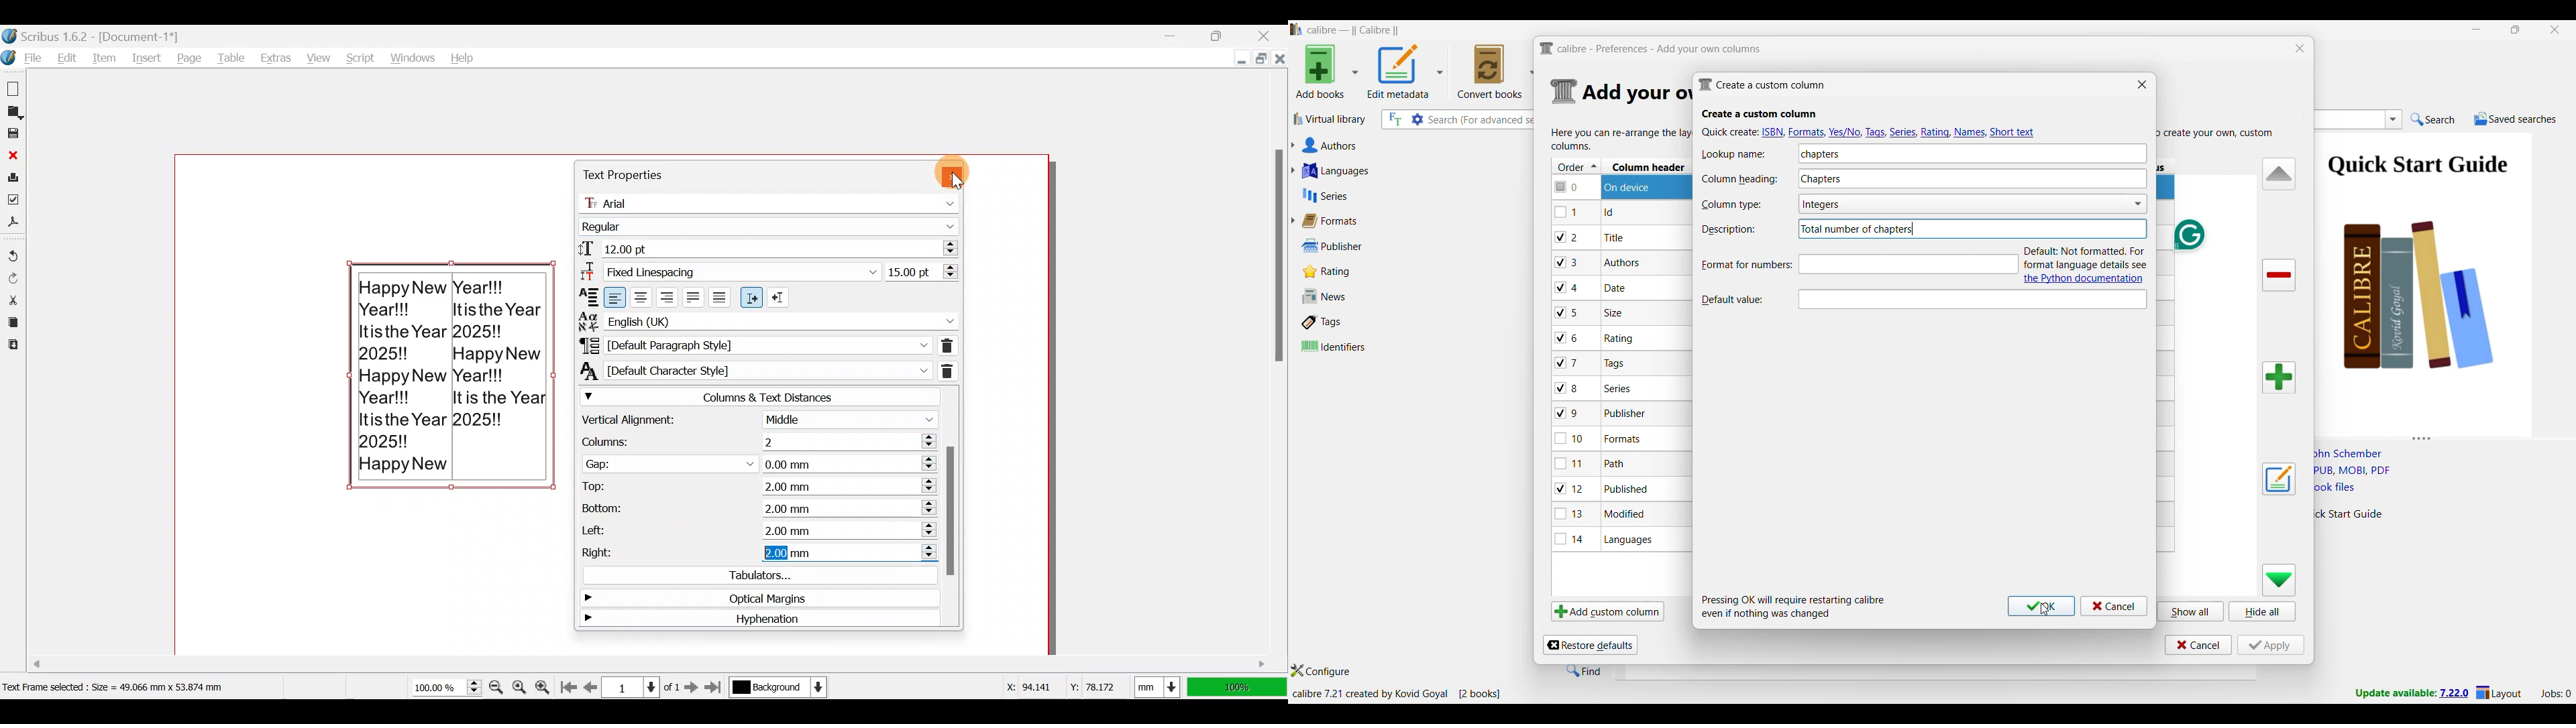 The width and height of the screenshot is (2576, 728). I want to click on checkbox - 2, so click(1567, 237).